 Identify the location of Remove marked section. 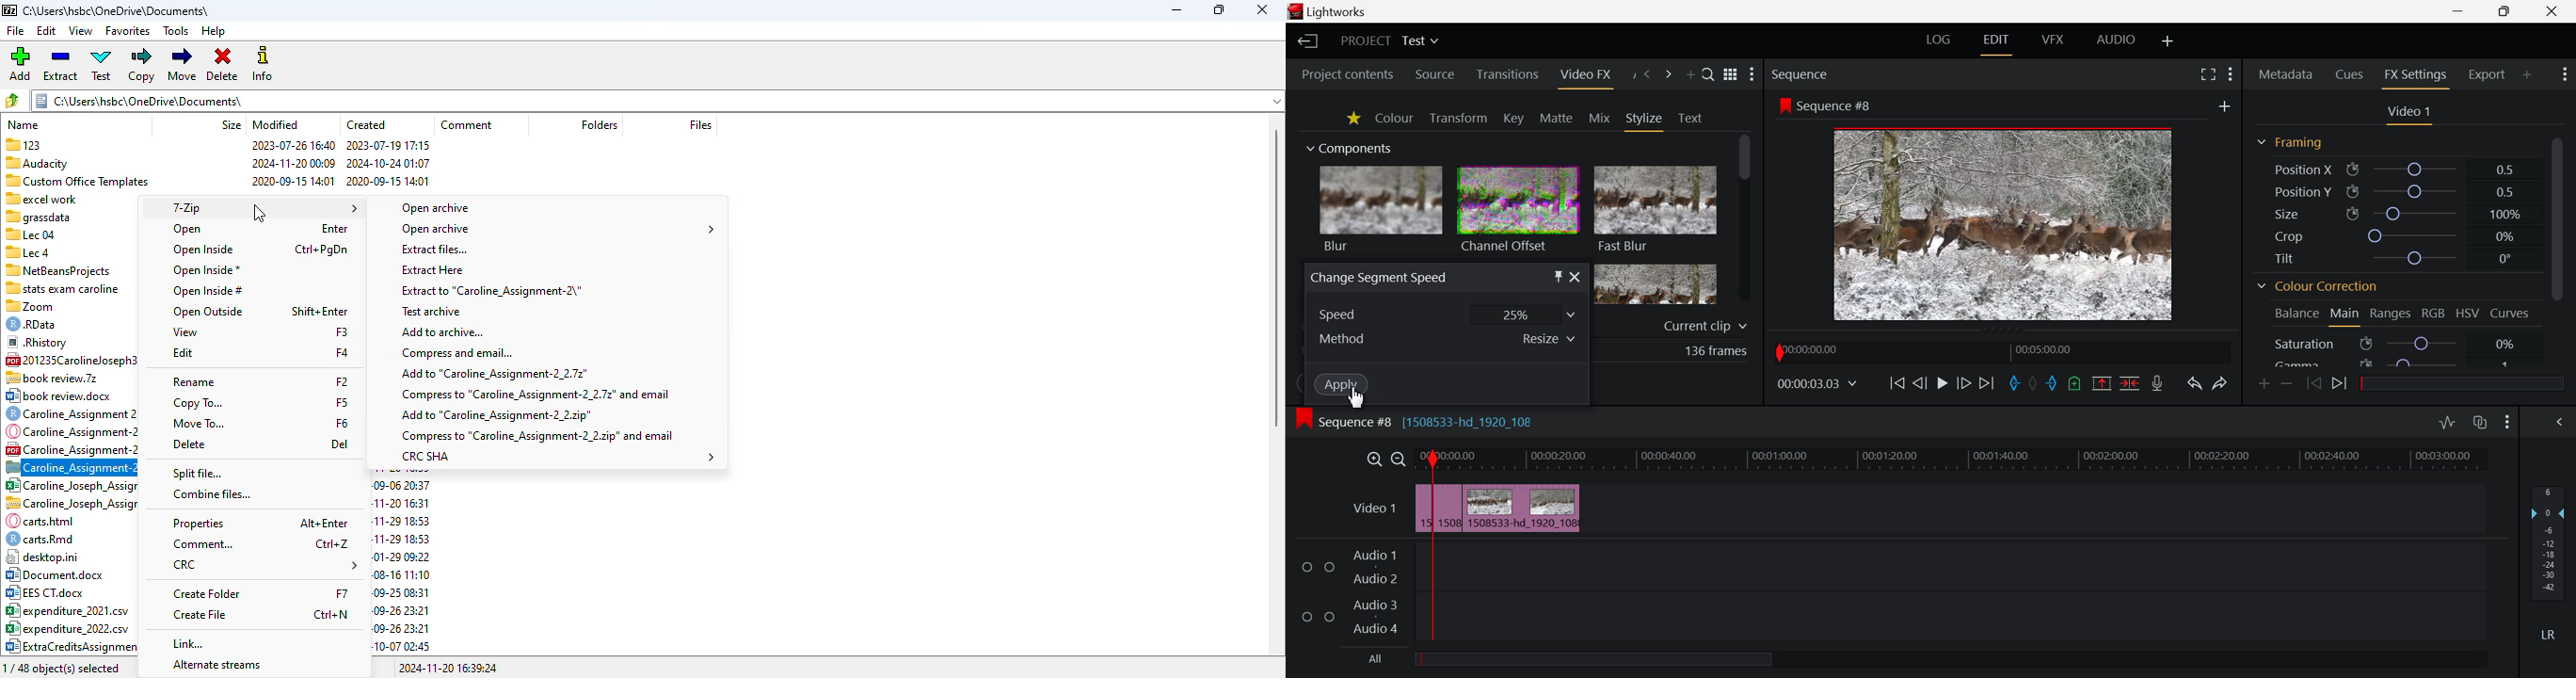
(2104, 385).